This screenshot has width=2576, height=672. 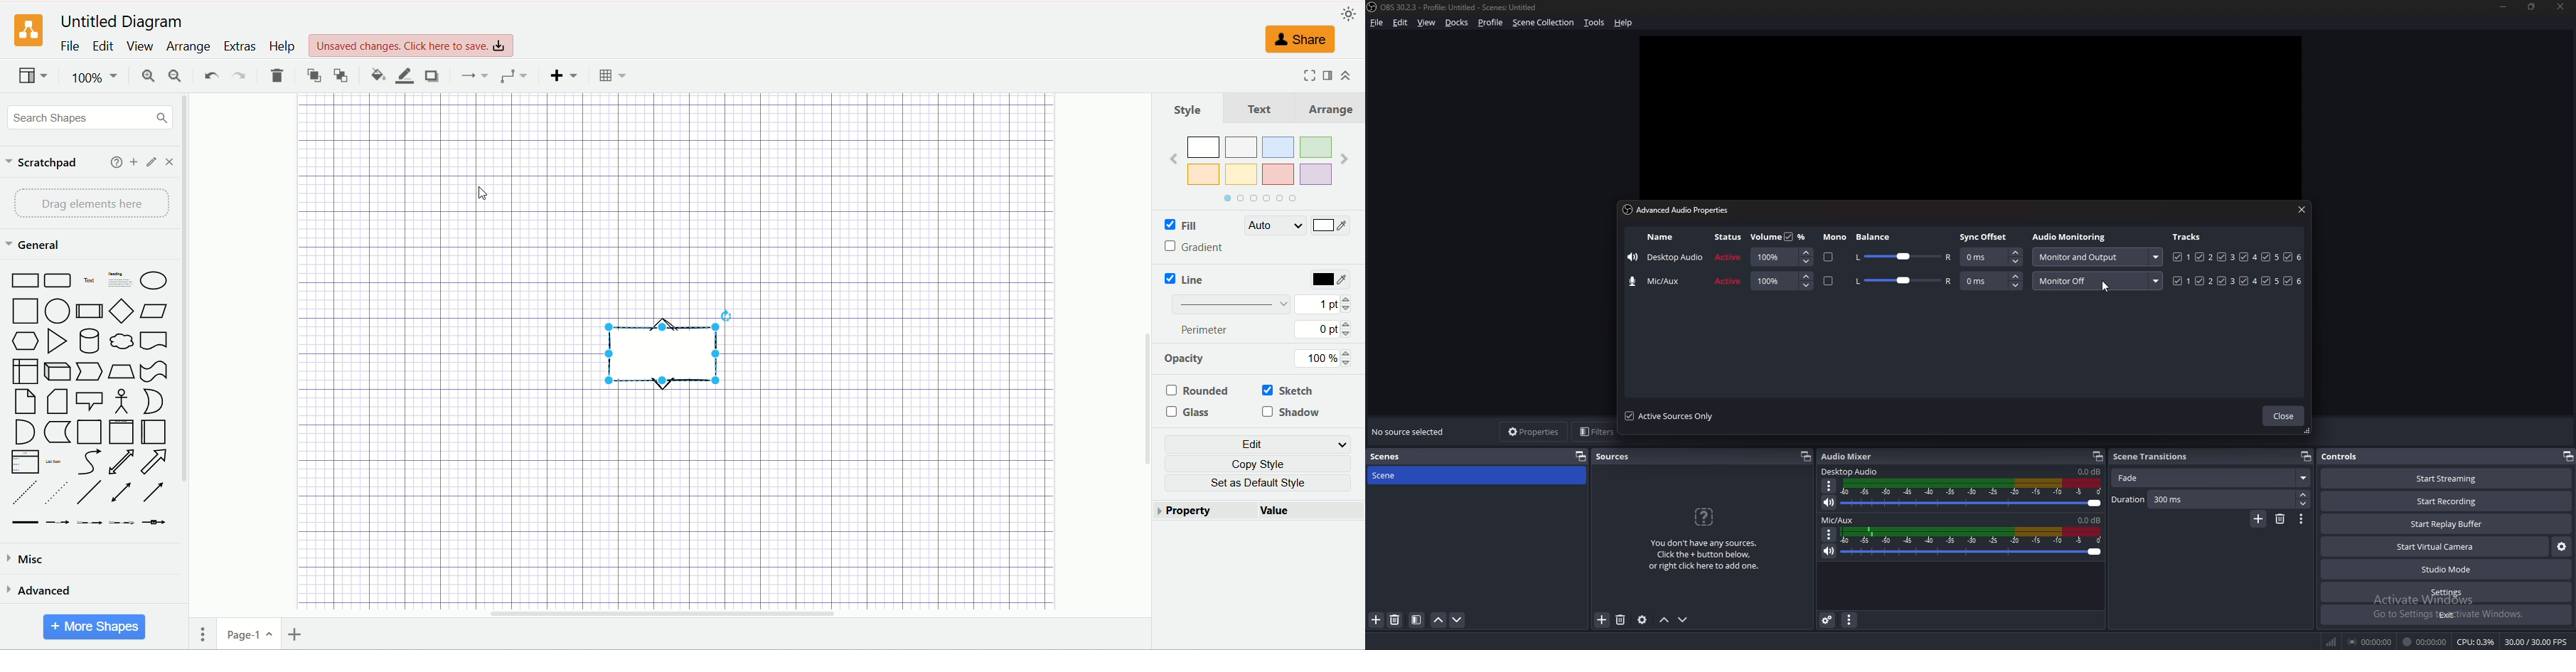 What do you see at coordinates (92, 523) in the screenshot?
I see `Connector with 2 label` at bounding box center [92, 523].